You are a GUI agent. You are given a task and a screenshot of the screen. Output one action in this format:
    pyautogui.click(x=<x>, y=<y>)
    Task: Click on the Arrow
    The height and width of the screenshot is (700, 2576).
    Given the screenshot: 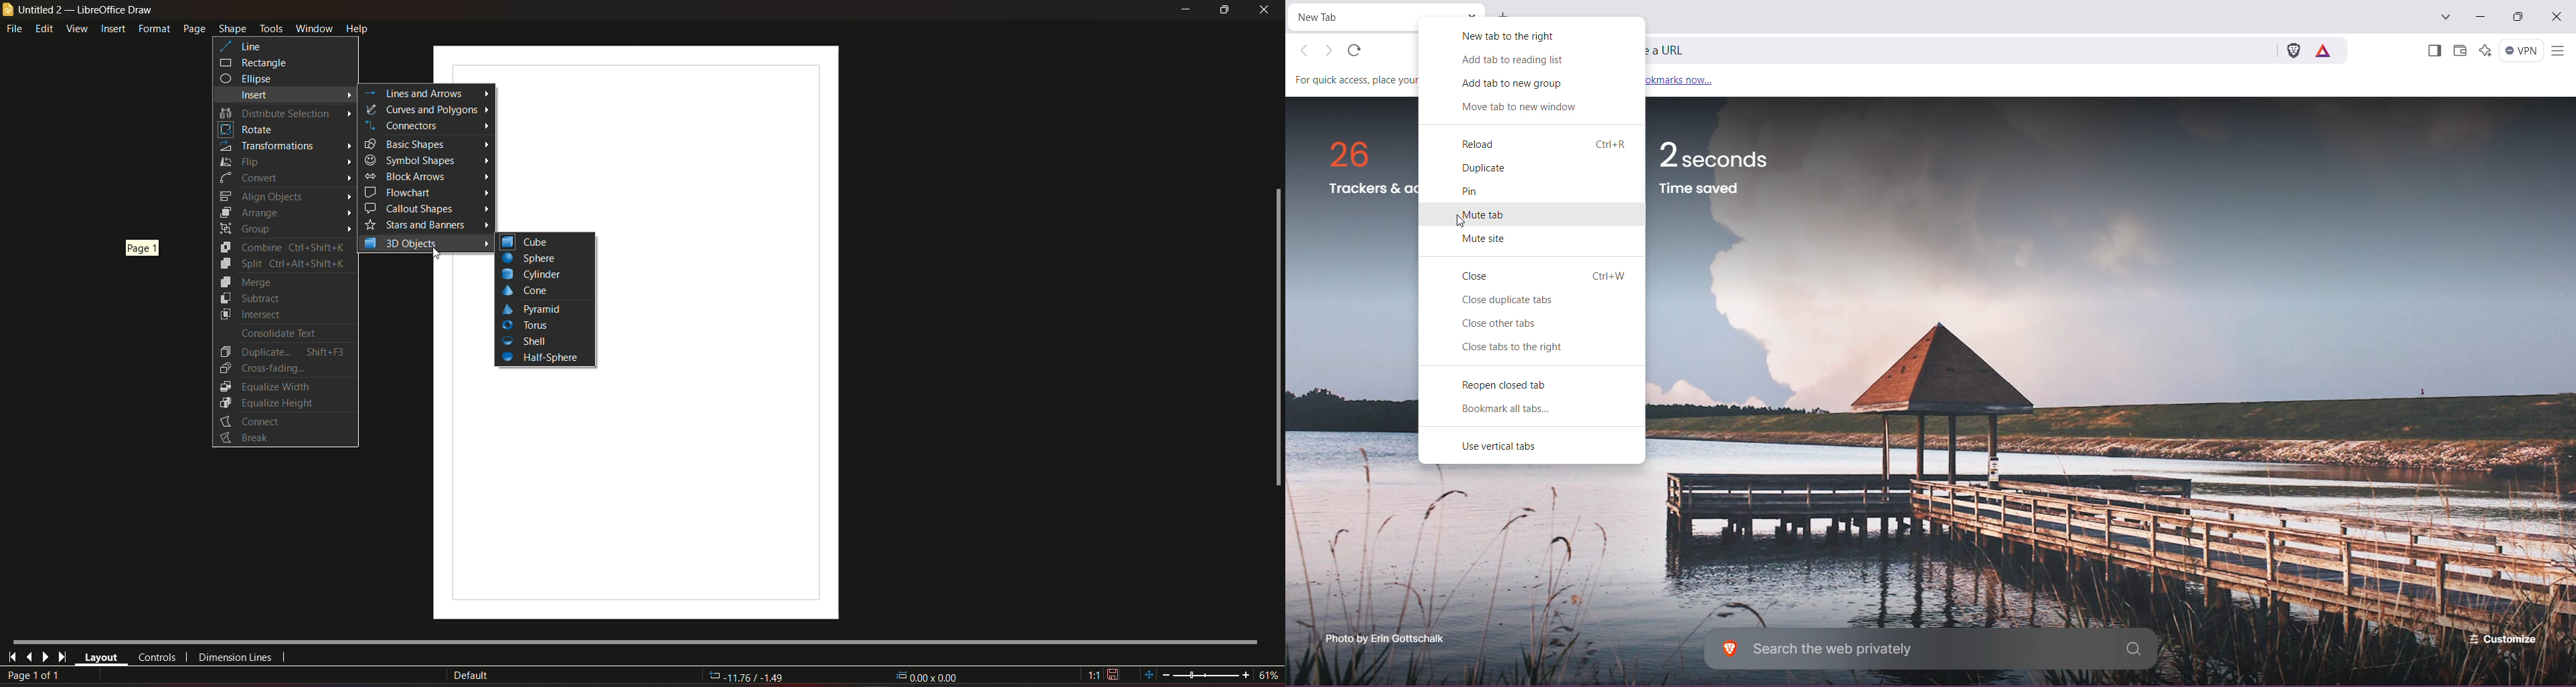 What is the action you would take?
    pyautogui.click(x=485, y=159)
    